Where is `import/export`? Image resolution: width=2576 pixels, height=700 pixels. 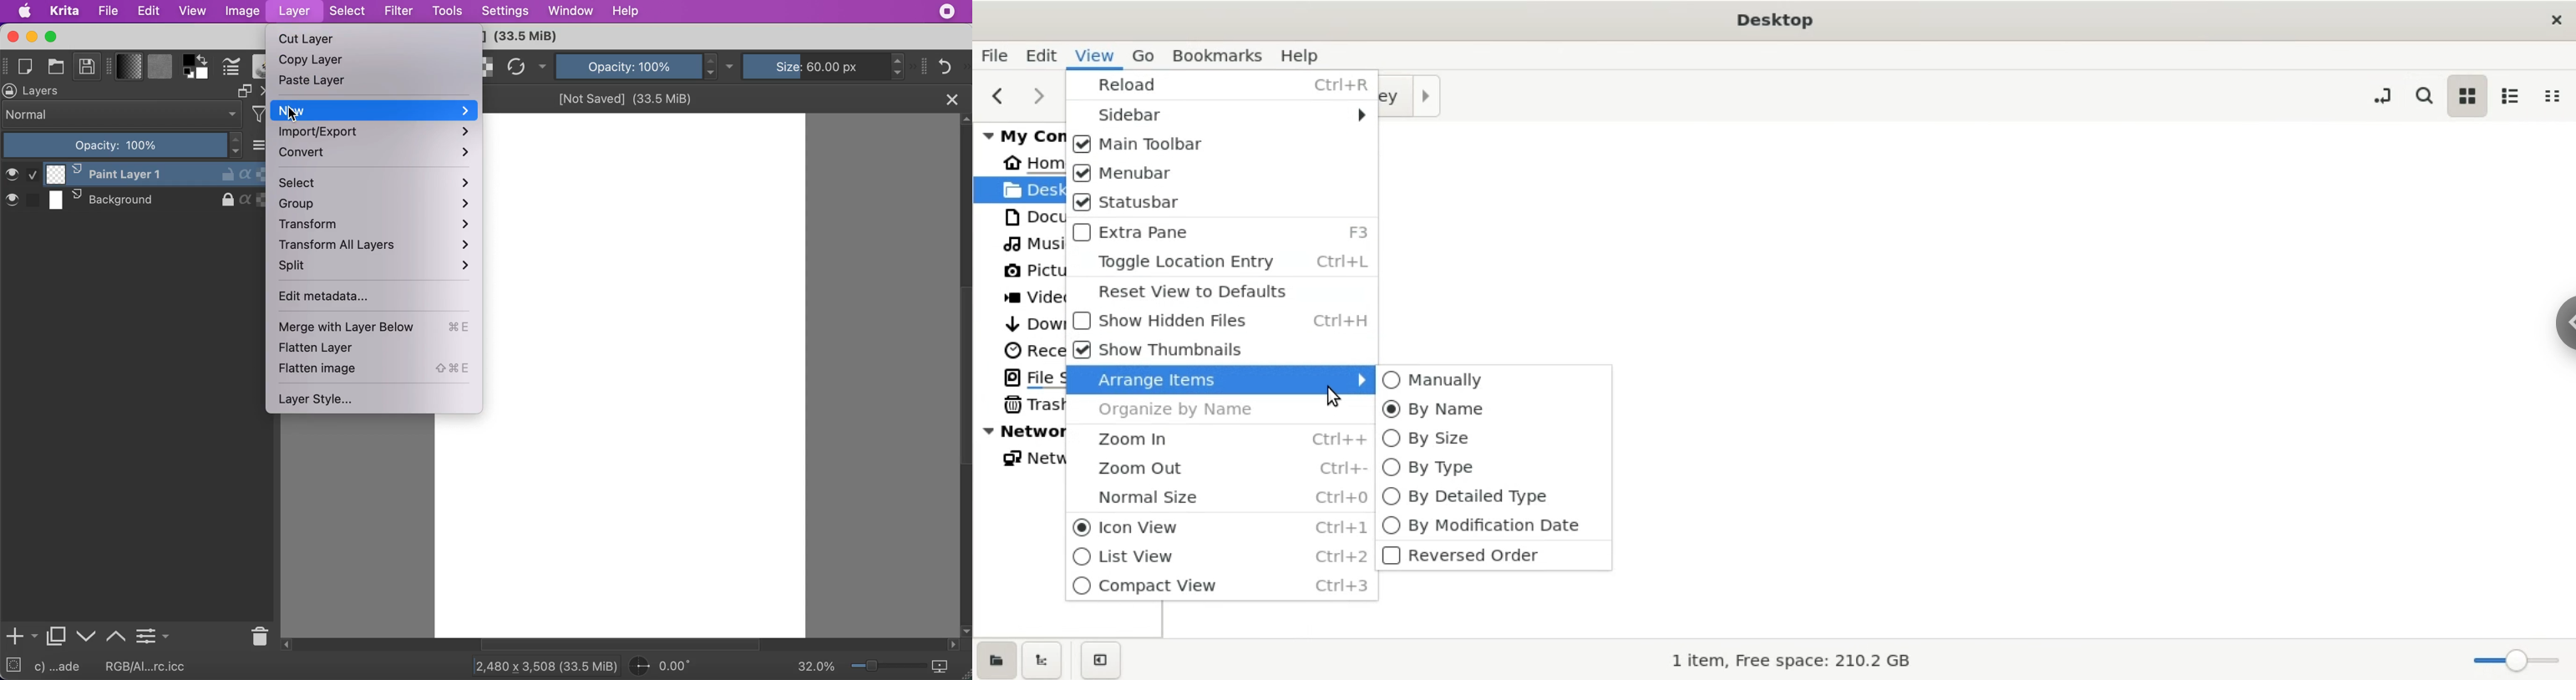
import/export is located at coordinates (375, 133).